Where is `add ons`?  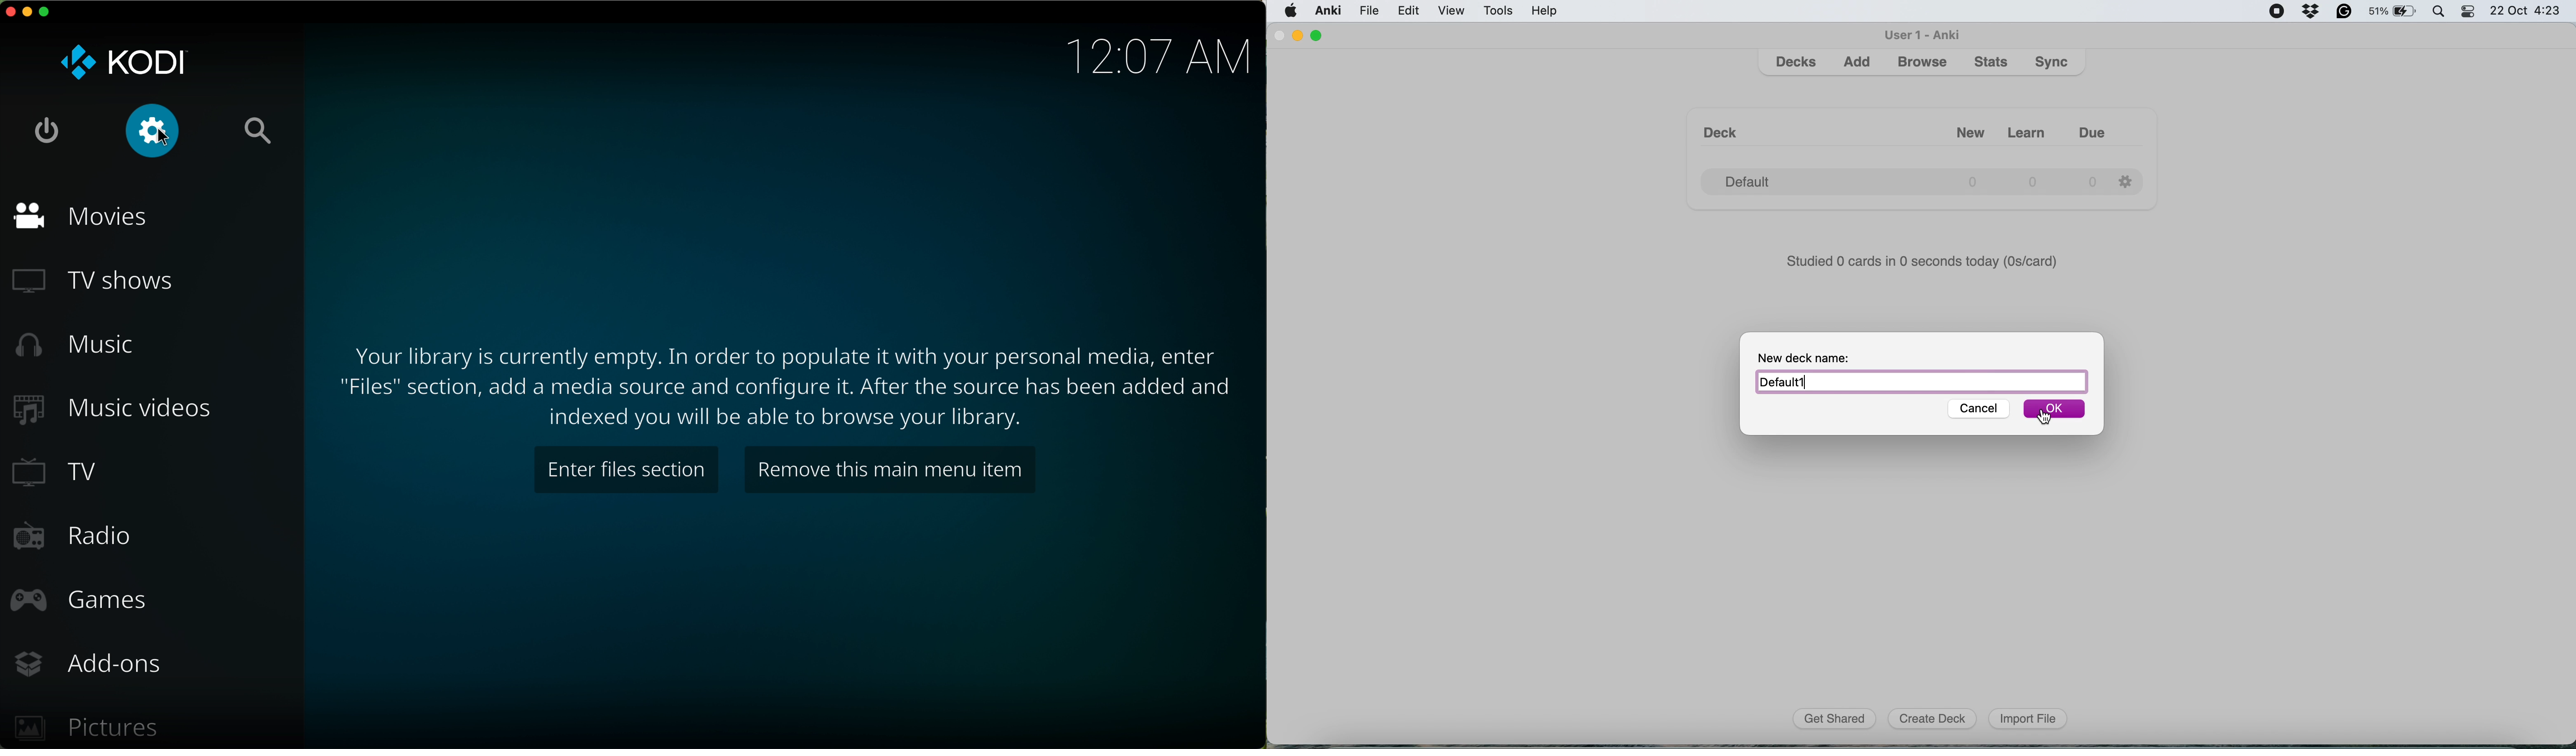
add ons is located at coordinates (89, 665).